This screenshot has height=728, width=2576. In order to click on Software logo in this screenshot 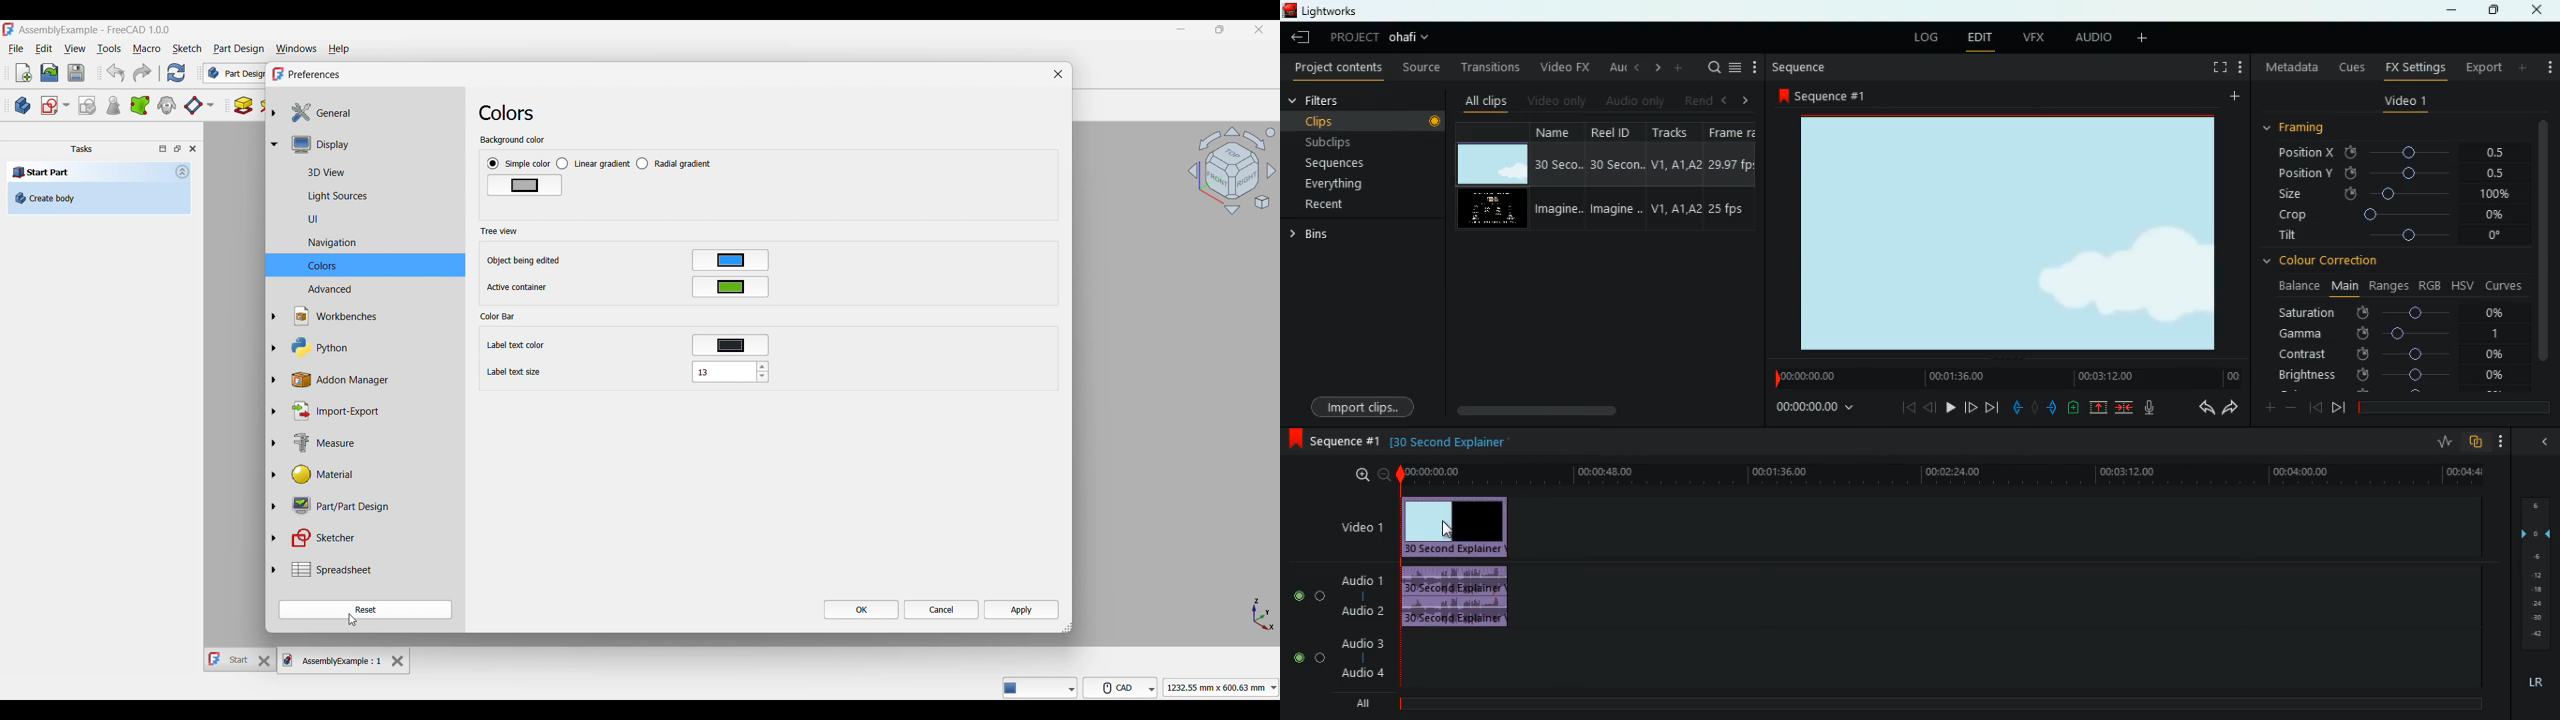, I will do `click(8, 29)`.